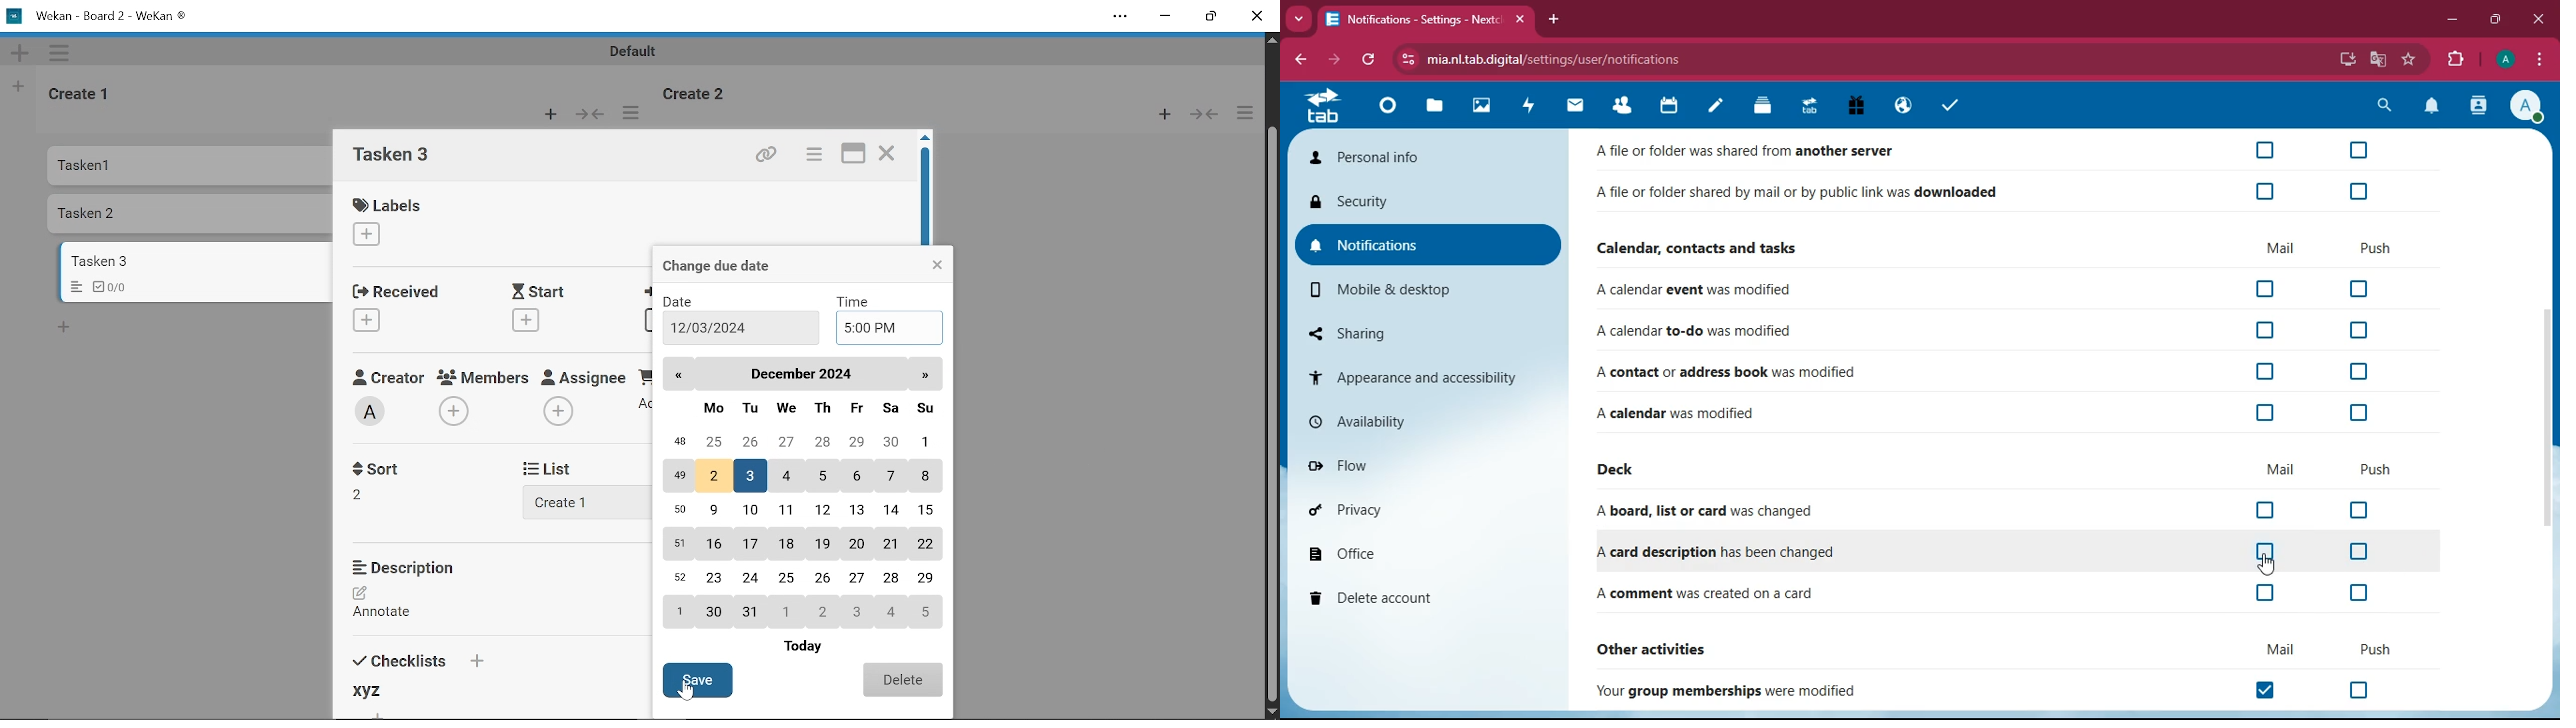  What do you see at coordinates (1530, 105) in the screenshot?
I see `activity` at bounding box center [1530, 105].